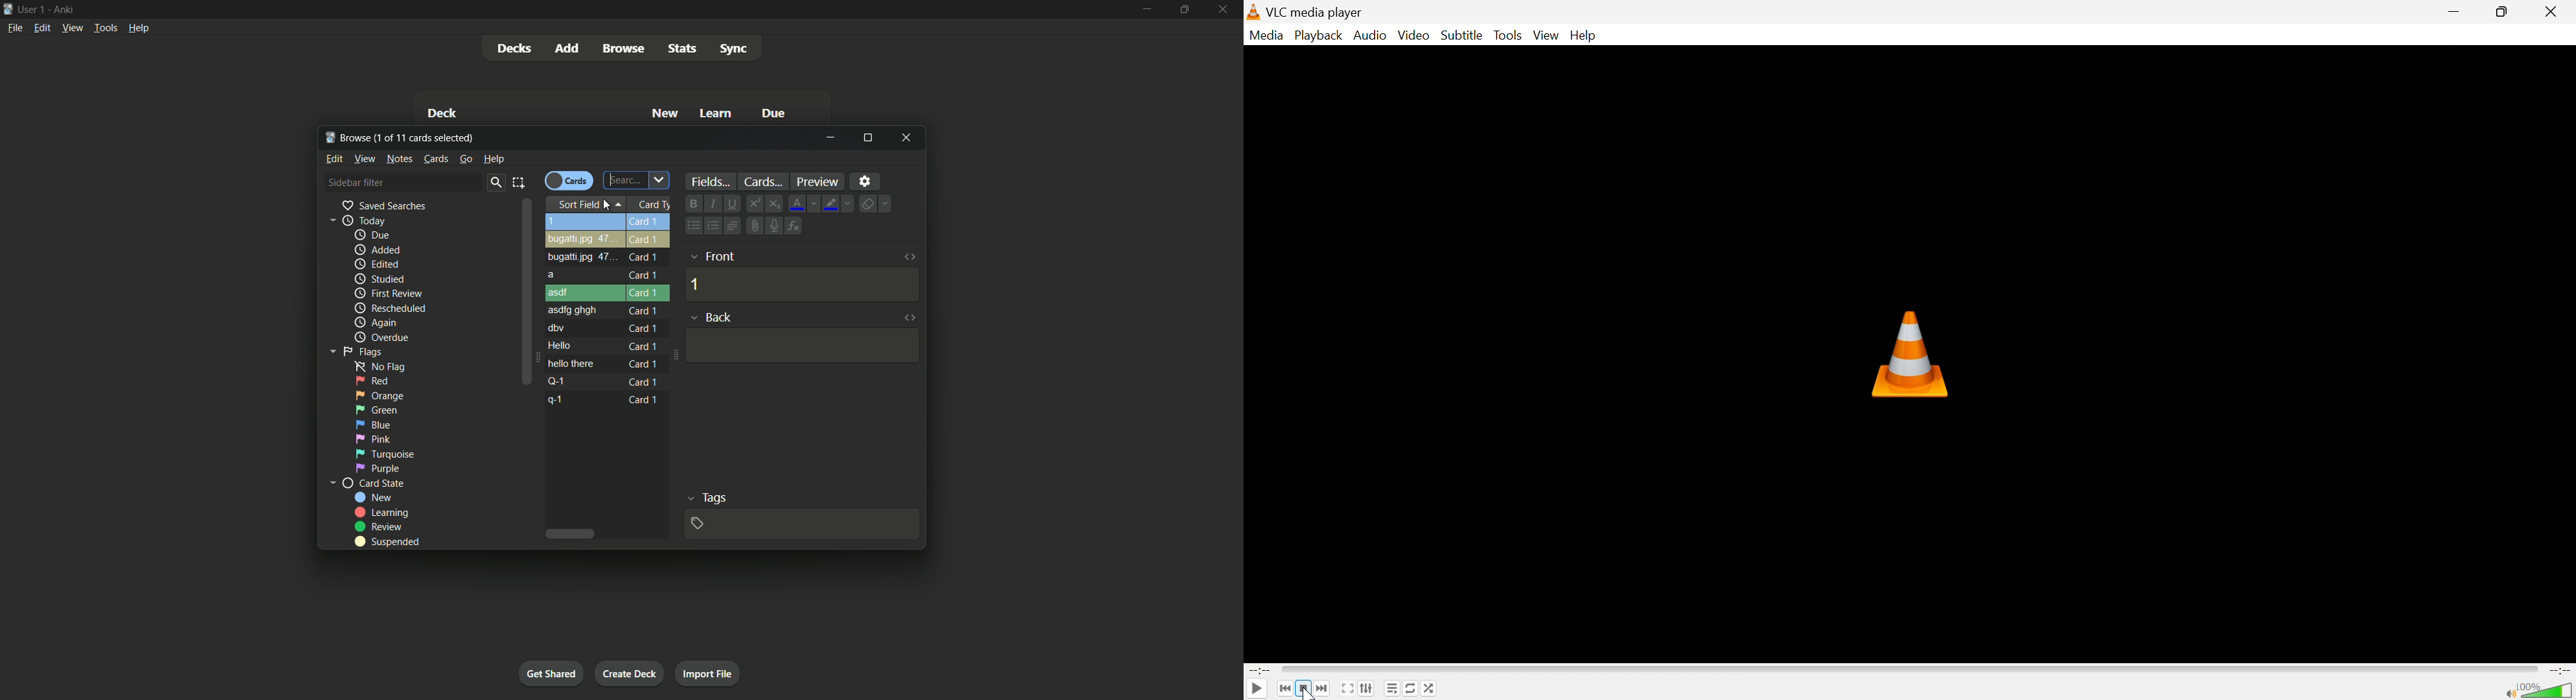 The image size is (2576, 700). What do you see at coordinates (372, 483) in the screenshot?
I see `card state` at bounding box center [372, 483].